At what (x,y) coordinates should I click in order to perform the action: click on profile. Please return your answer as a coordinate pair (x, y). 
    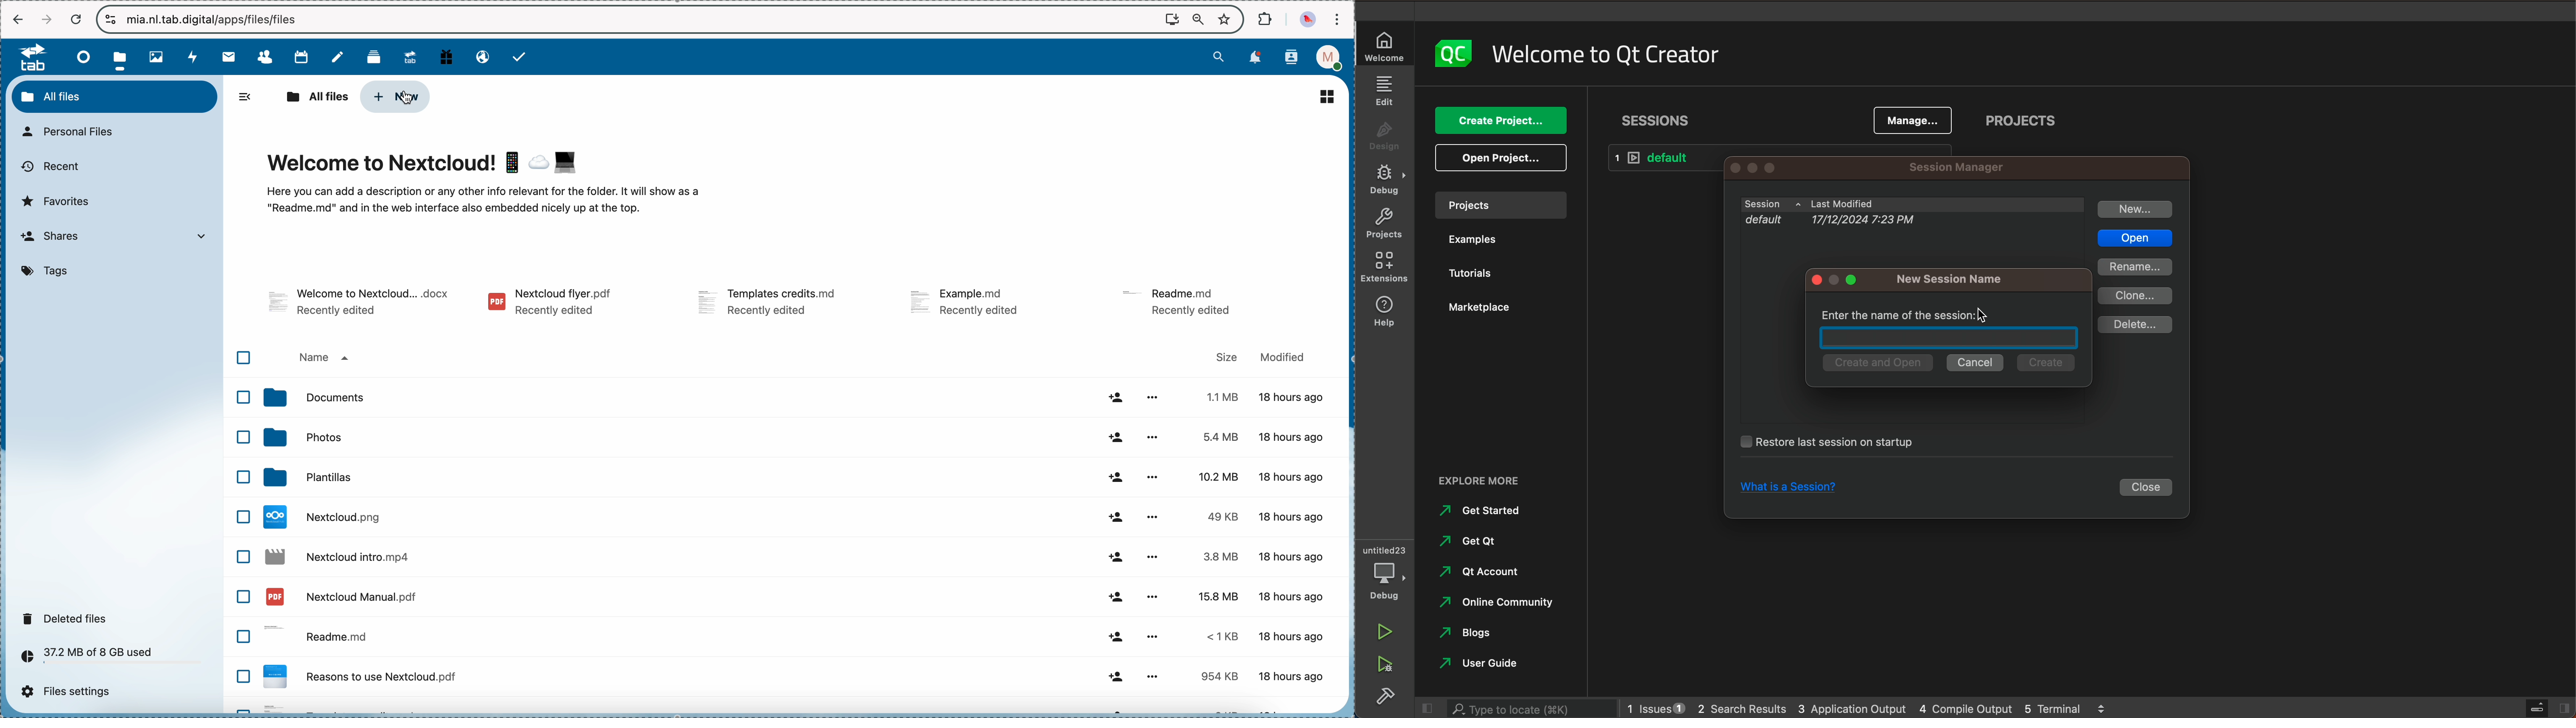
    Looking at the image, I should click on (1332, 58).